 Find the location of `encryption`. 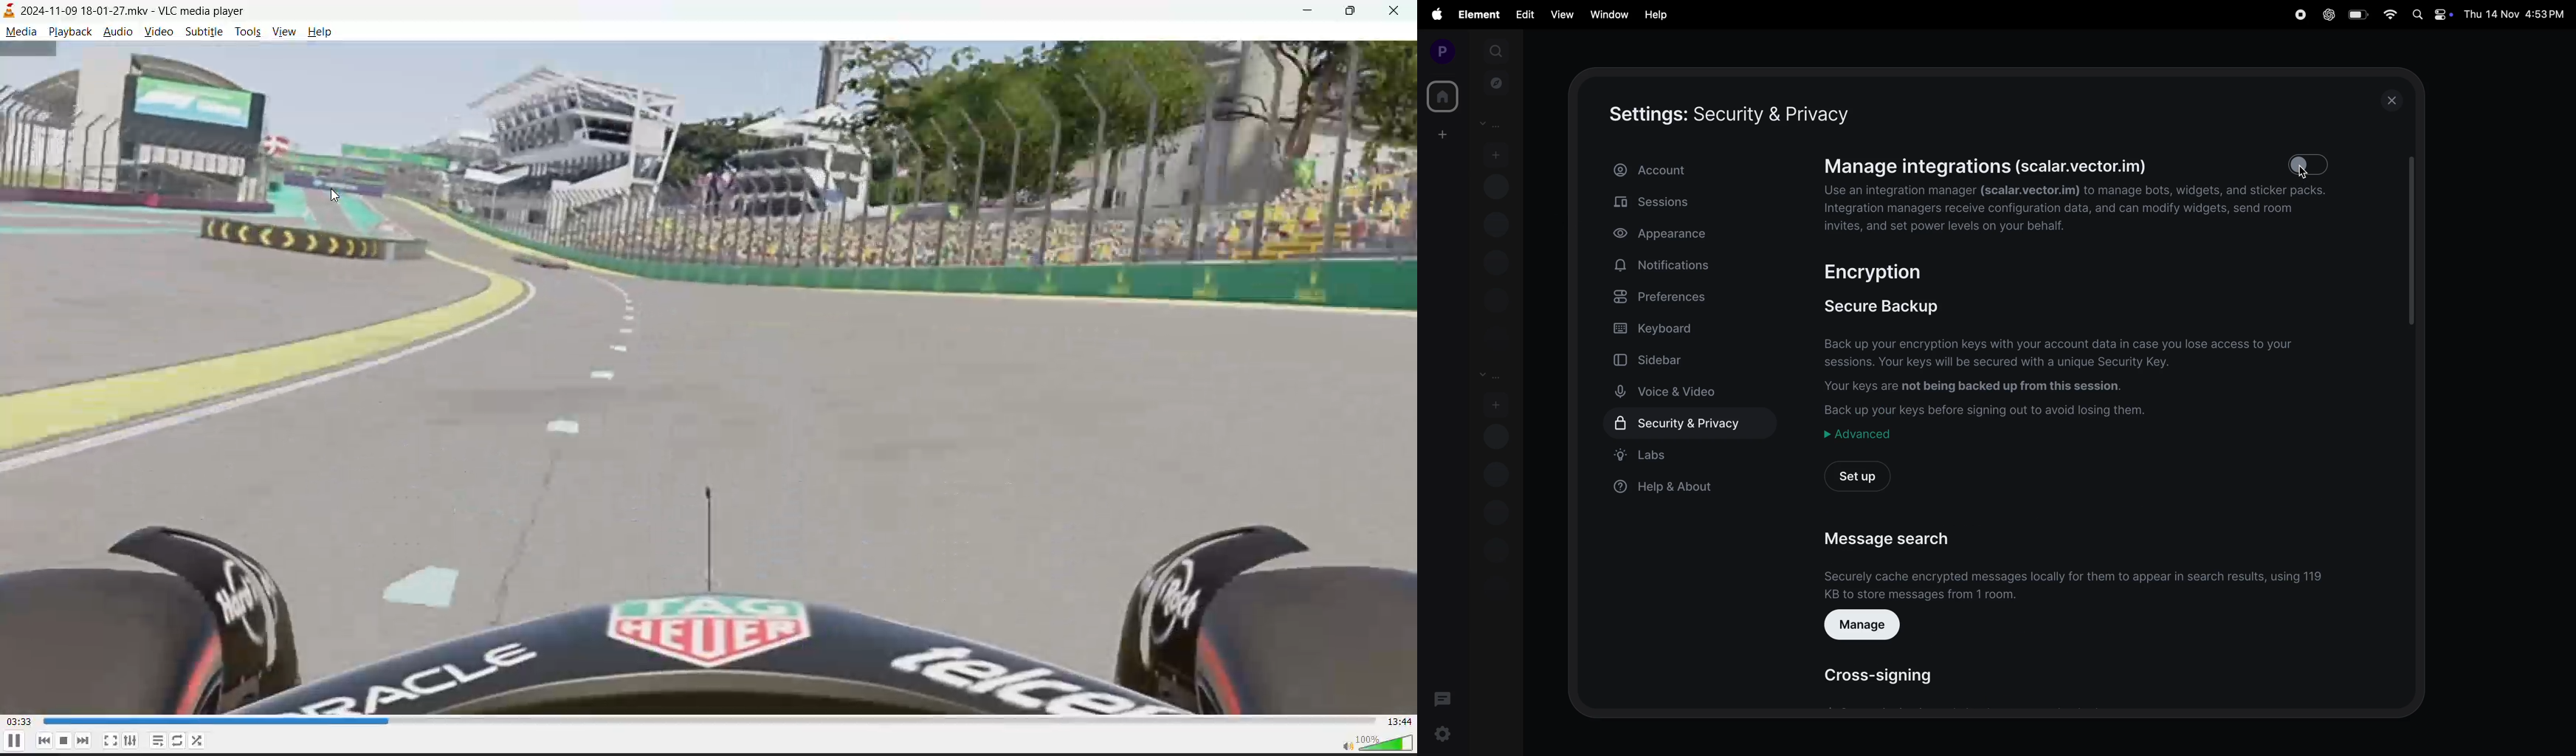

encryption is located at coordinates (1877, 270).